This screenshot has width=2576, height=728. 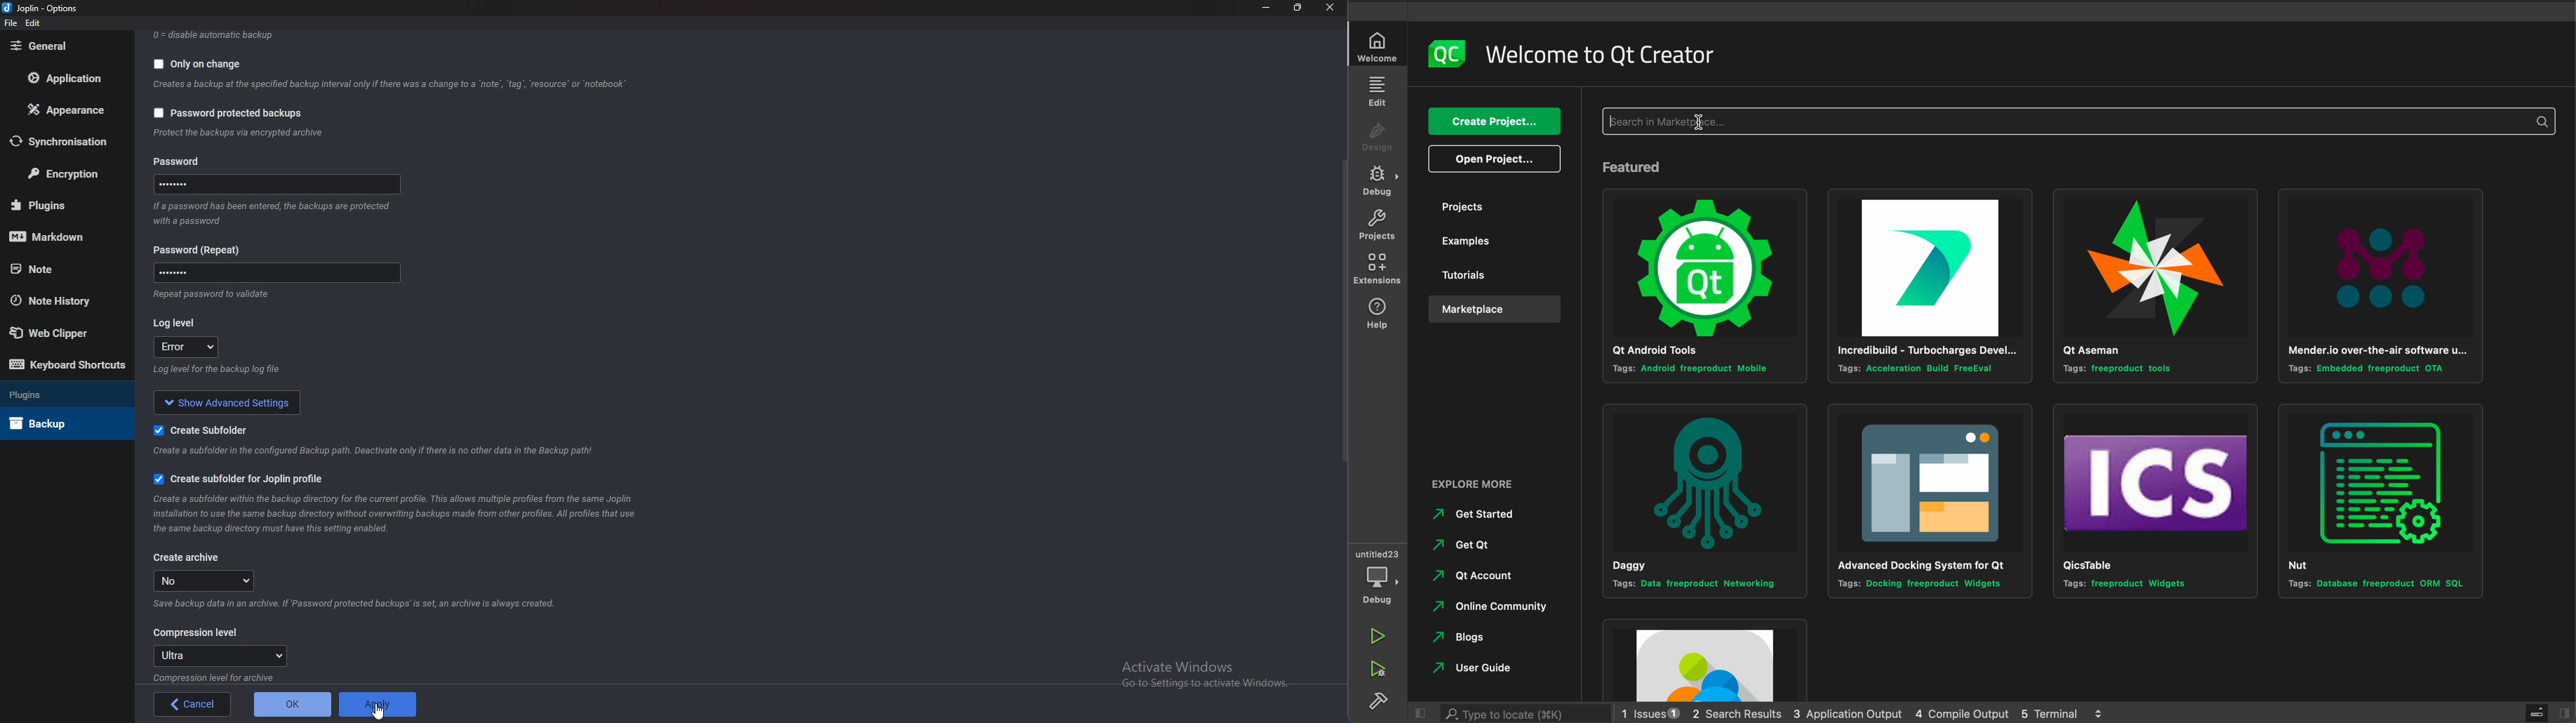 What do you see at coordinates (1378, 634) in the screenshot?
I see `run` at bounding box center [1378, 634].